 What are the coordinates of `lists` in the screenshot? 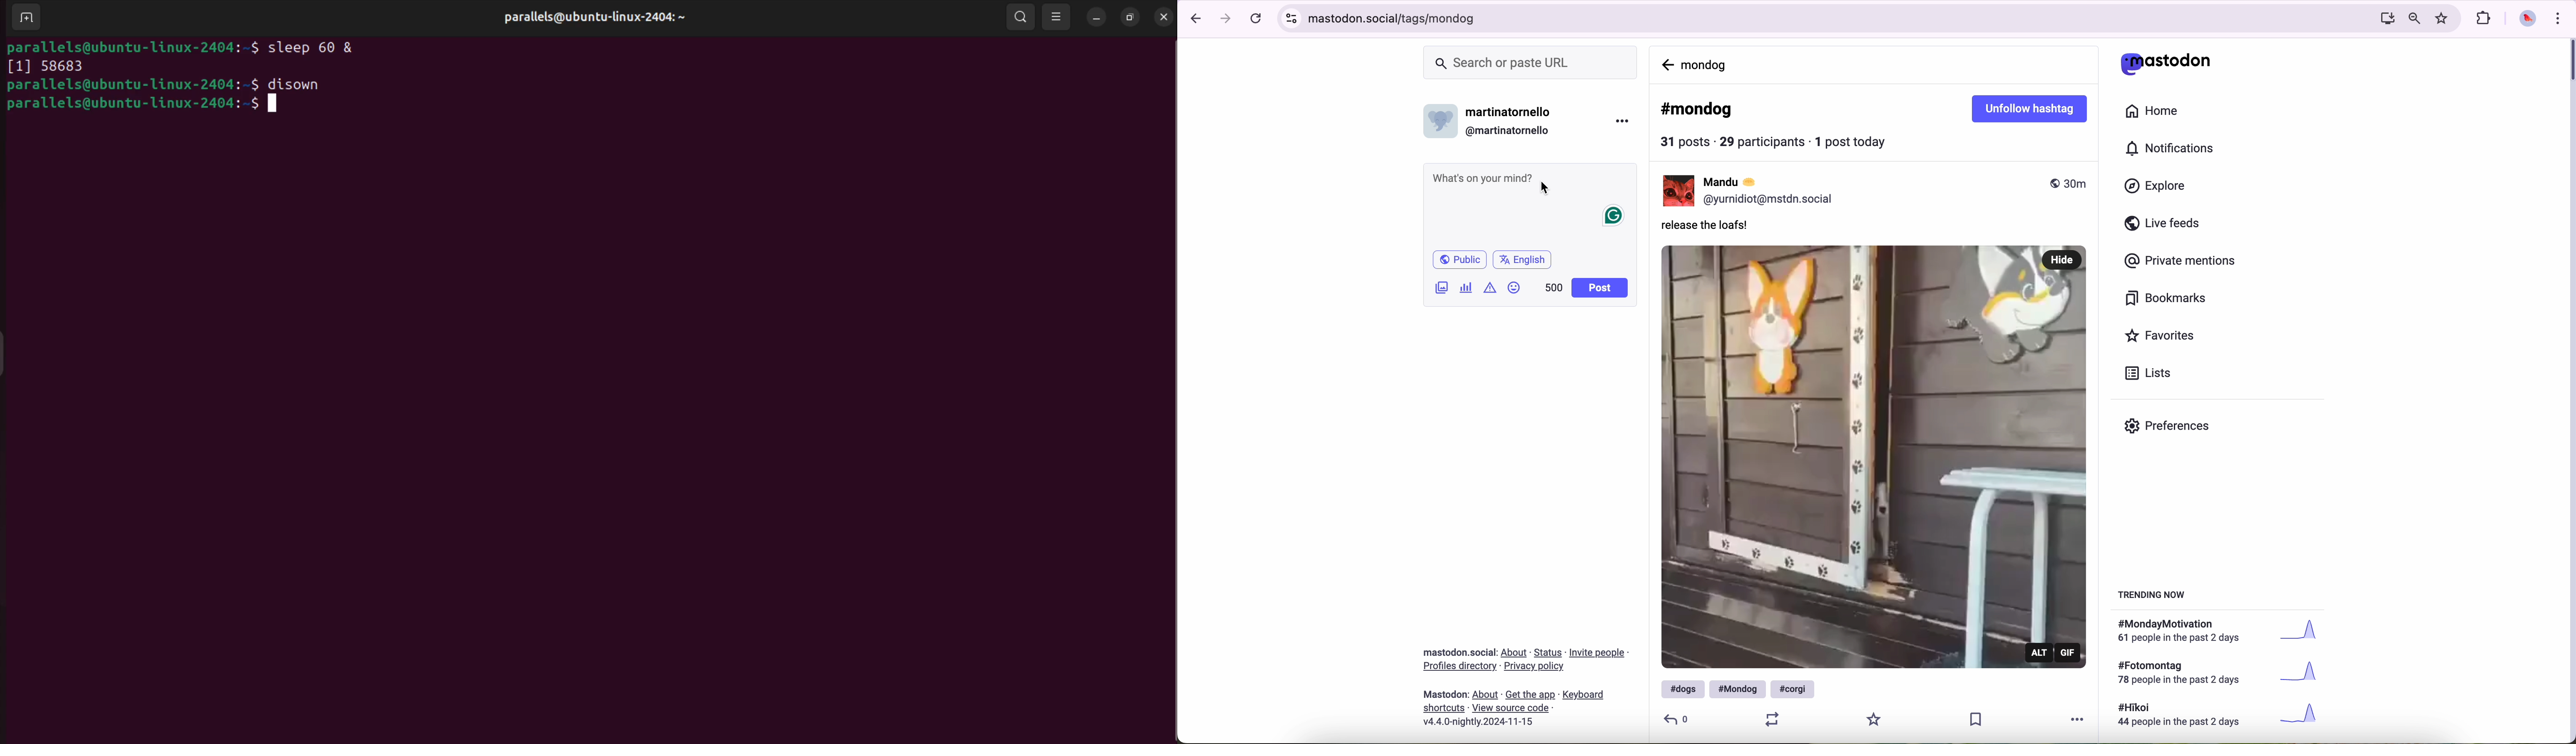 It's located at (2152, 374).